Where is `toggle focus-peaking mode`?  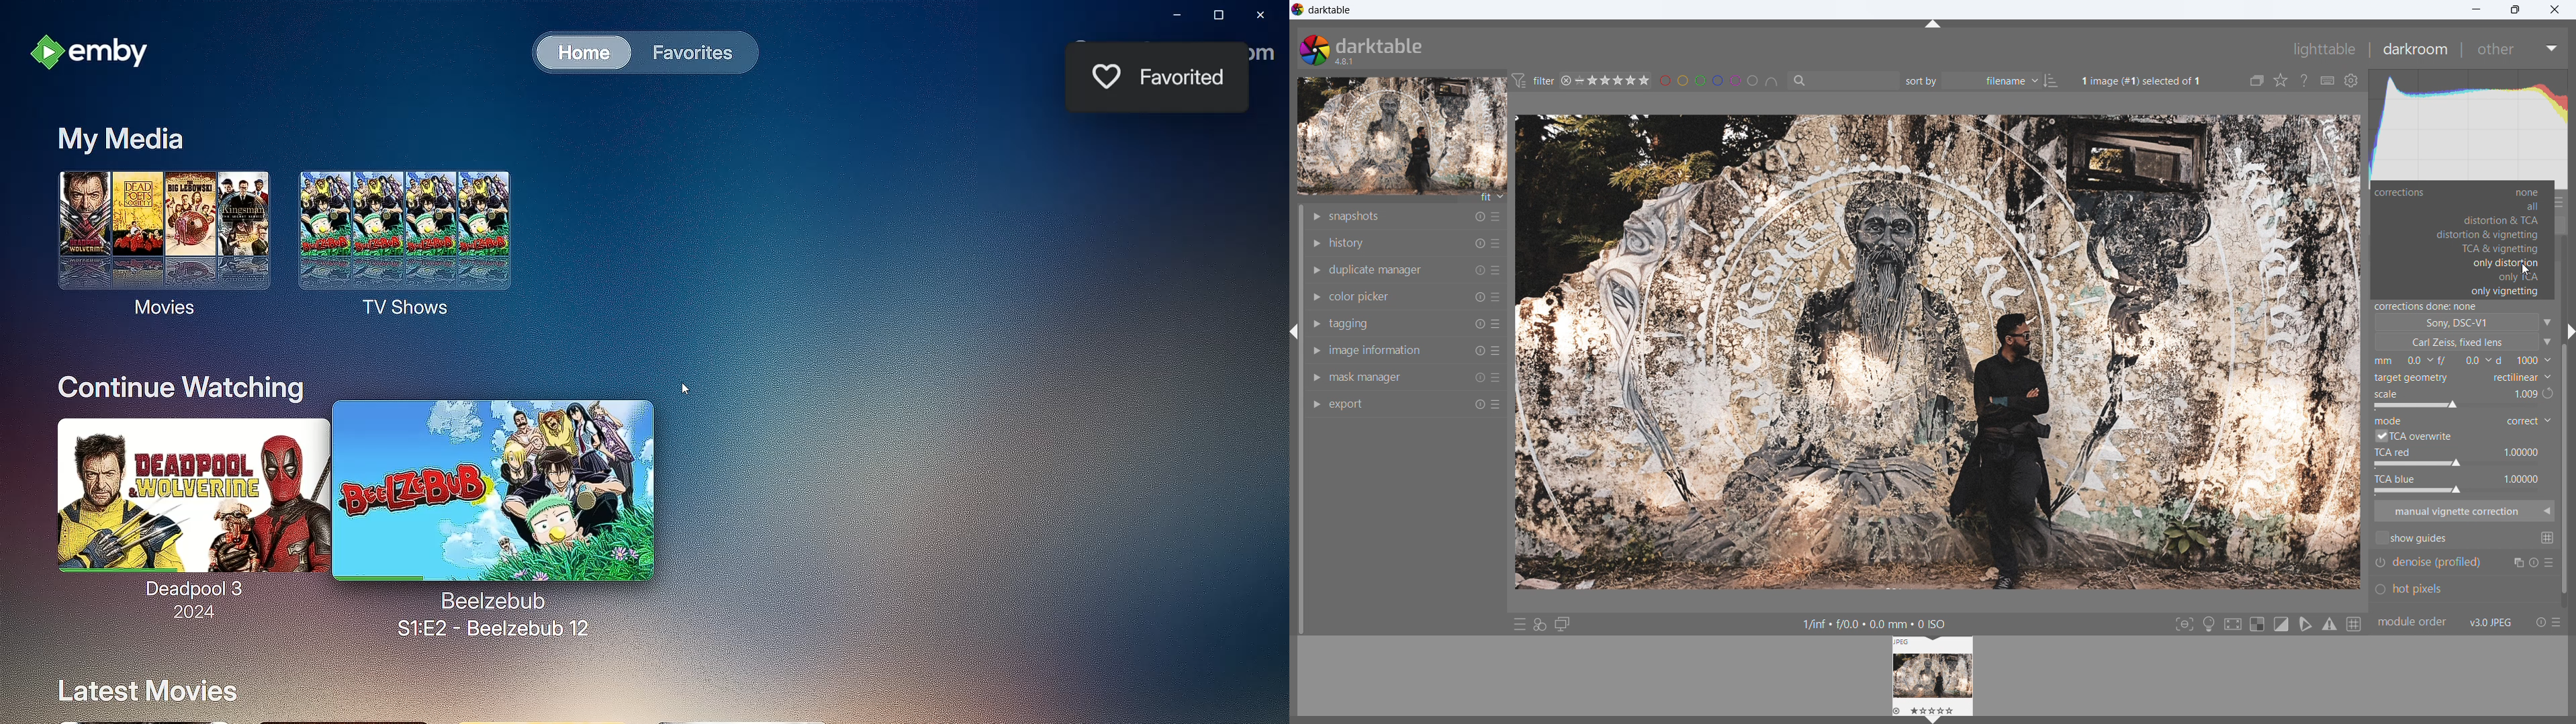 toggle focus-peaking mode is located at coordinates (2184, 624).